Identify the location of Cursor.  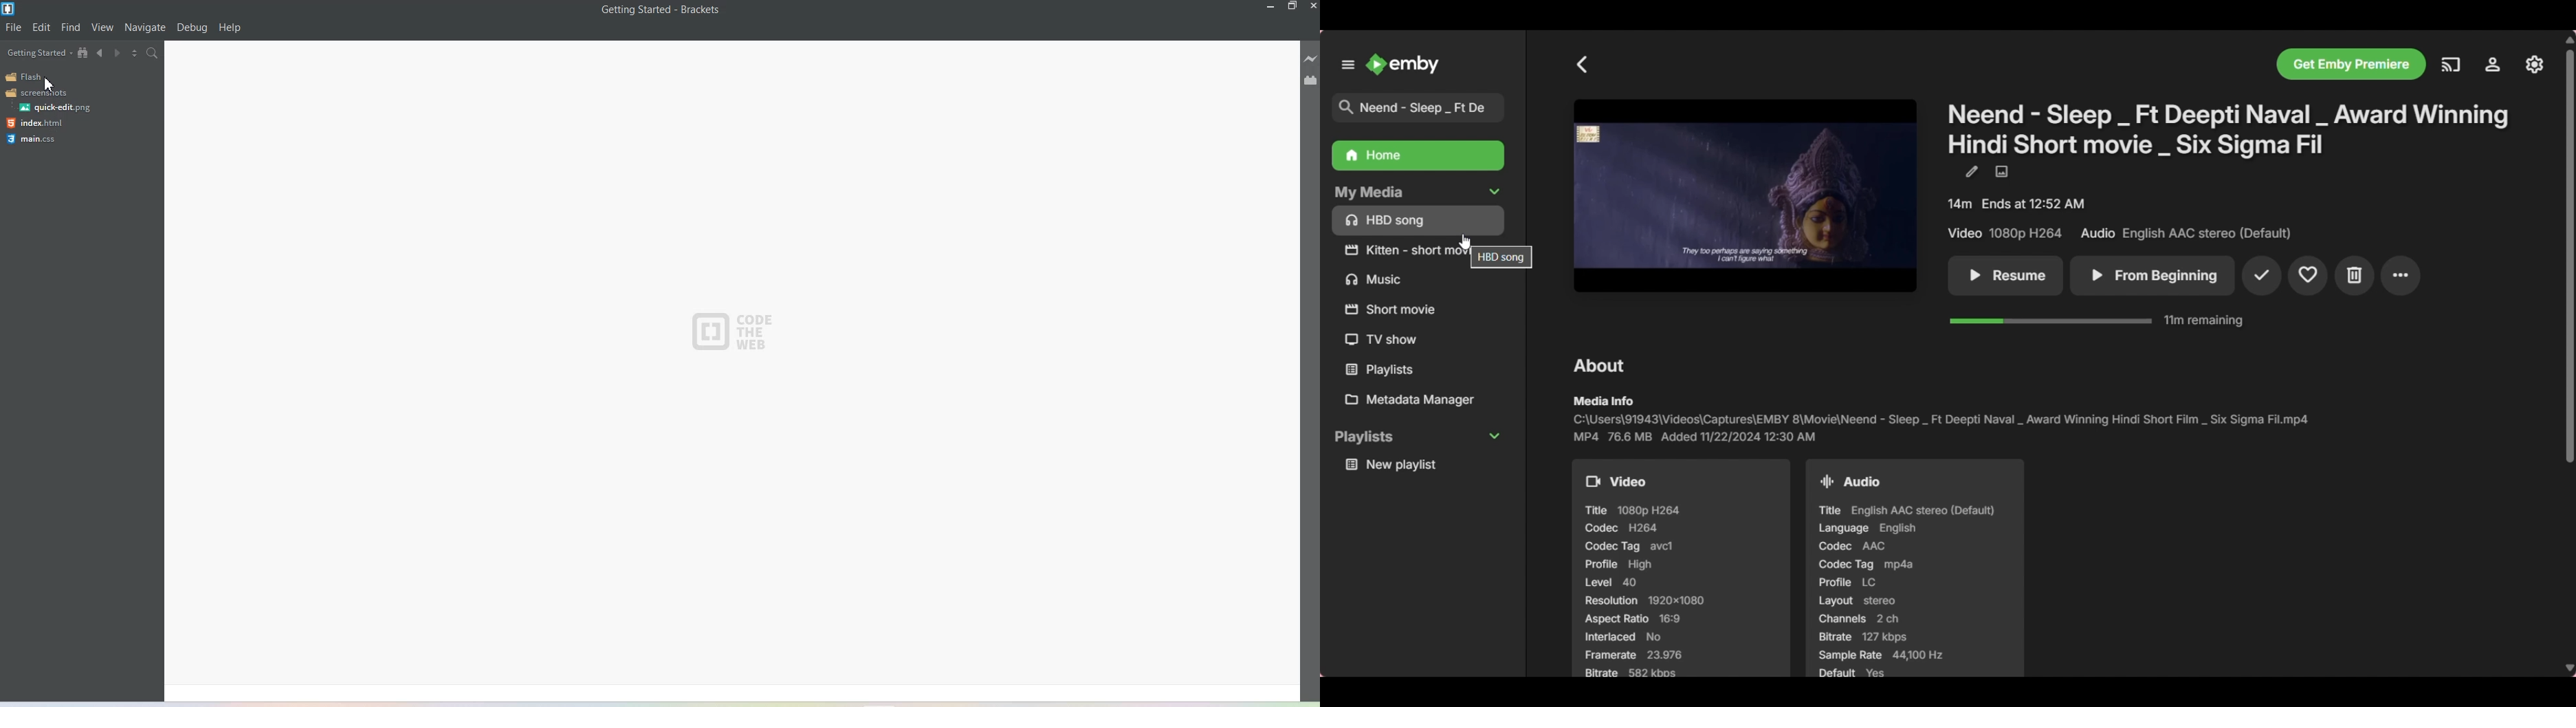
(52, 82).